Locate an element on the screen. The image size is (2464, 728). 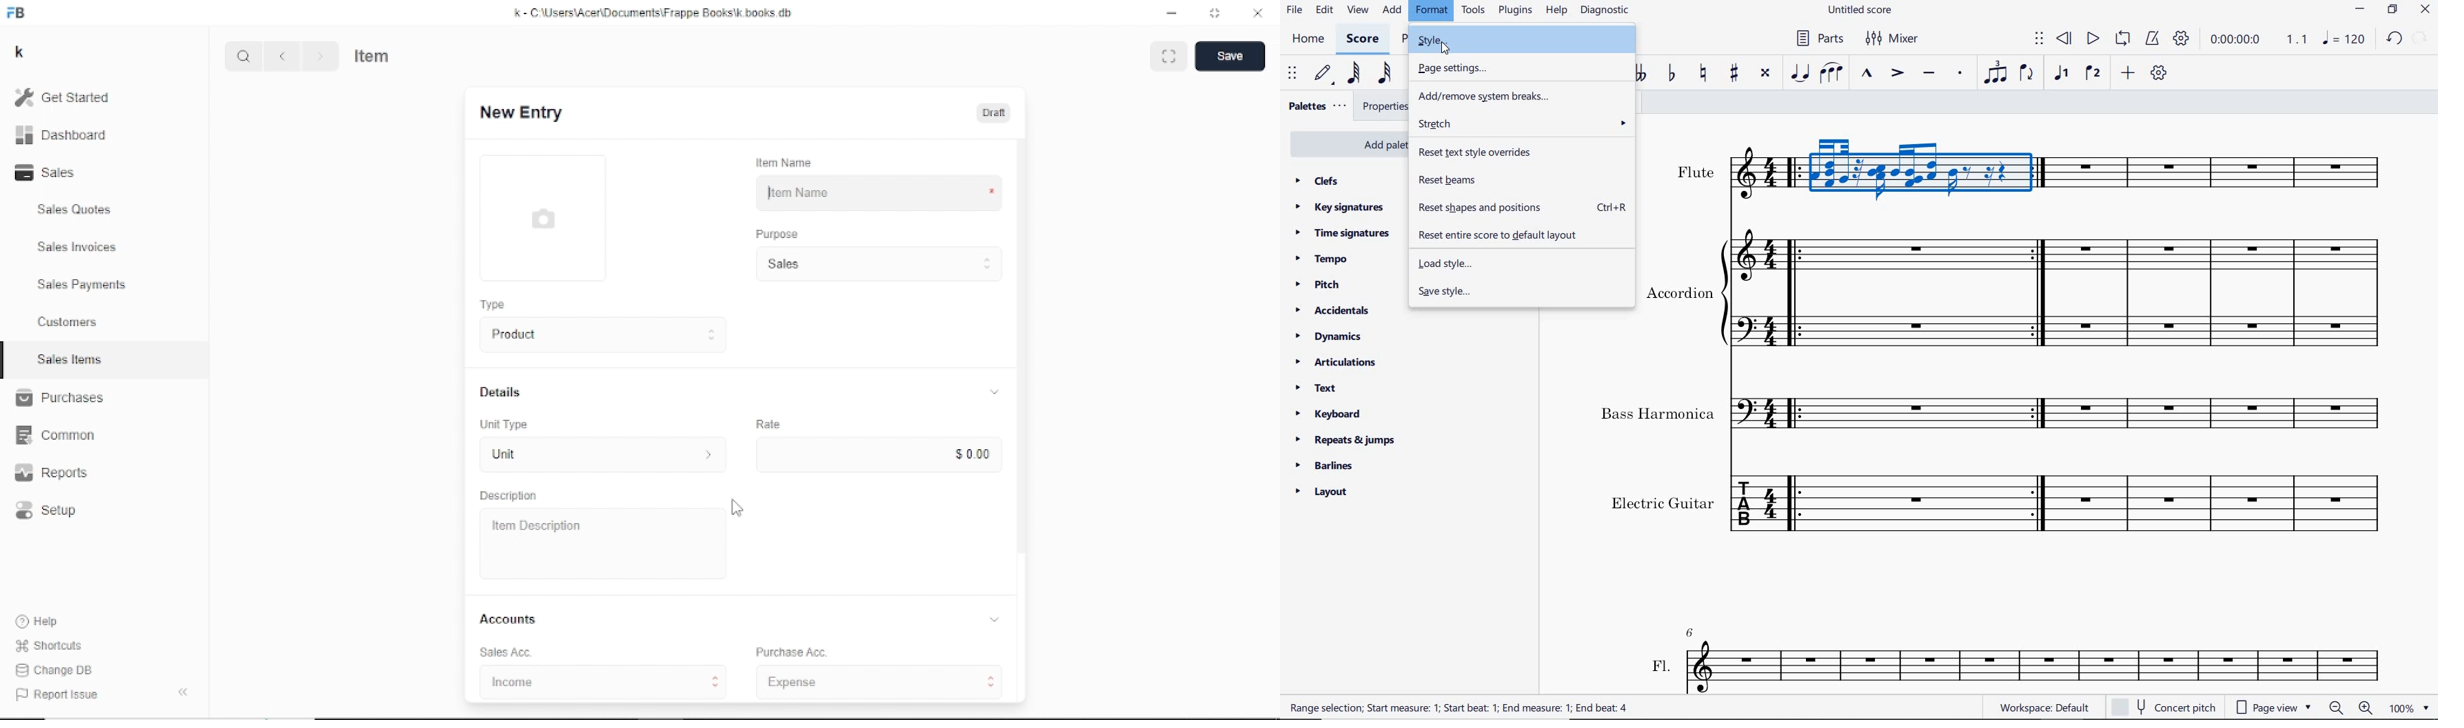
reset entire score to default layout is located at coordinates (1518, 236).